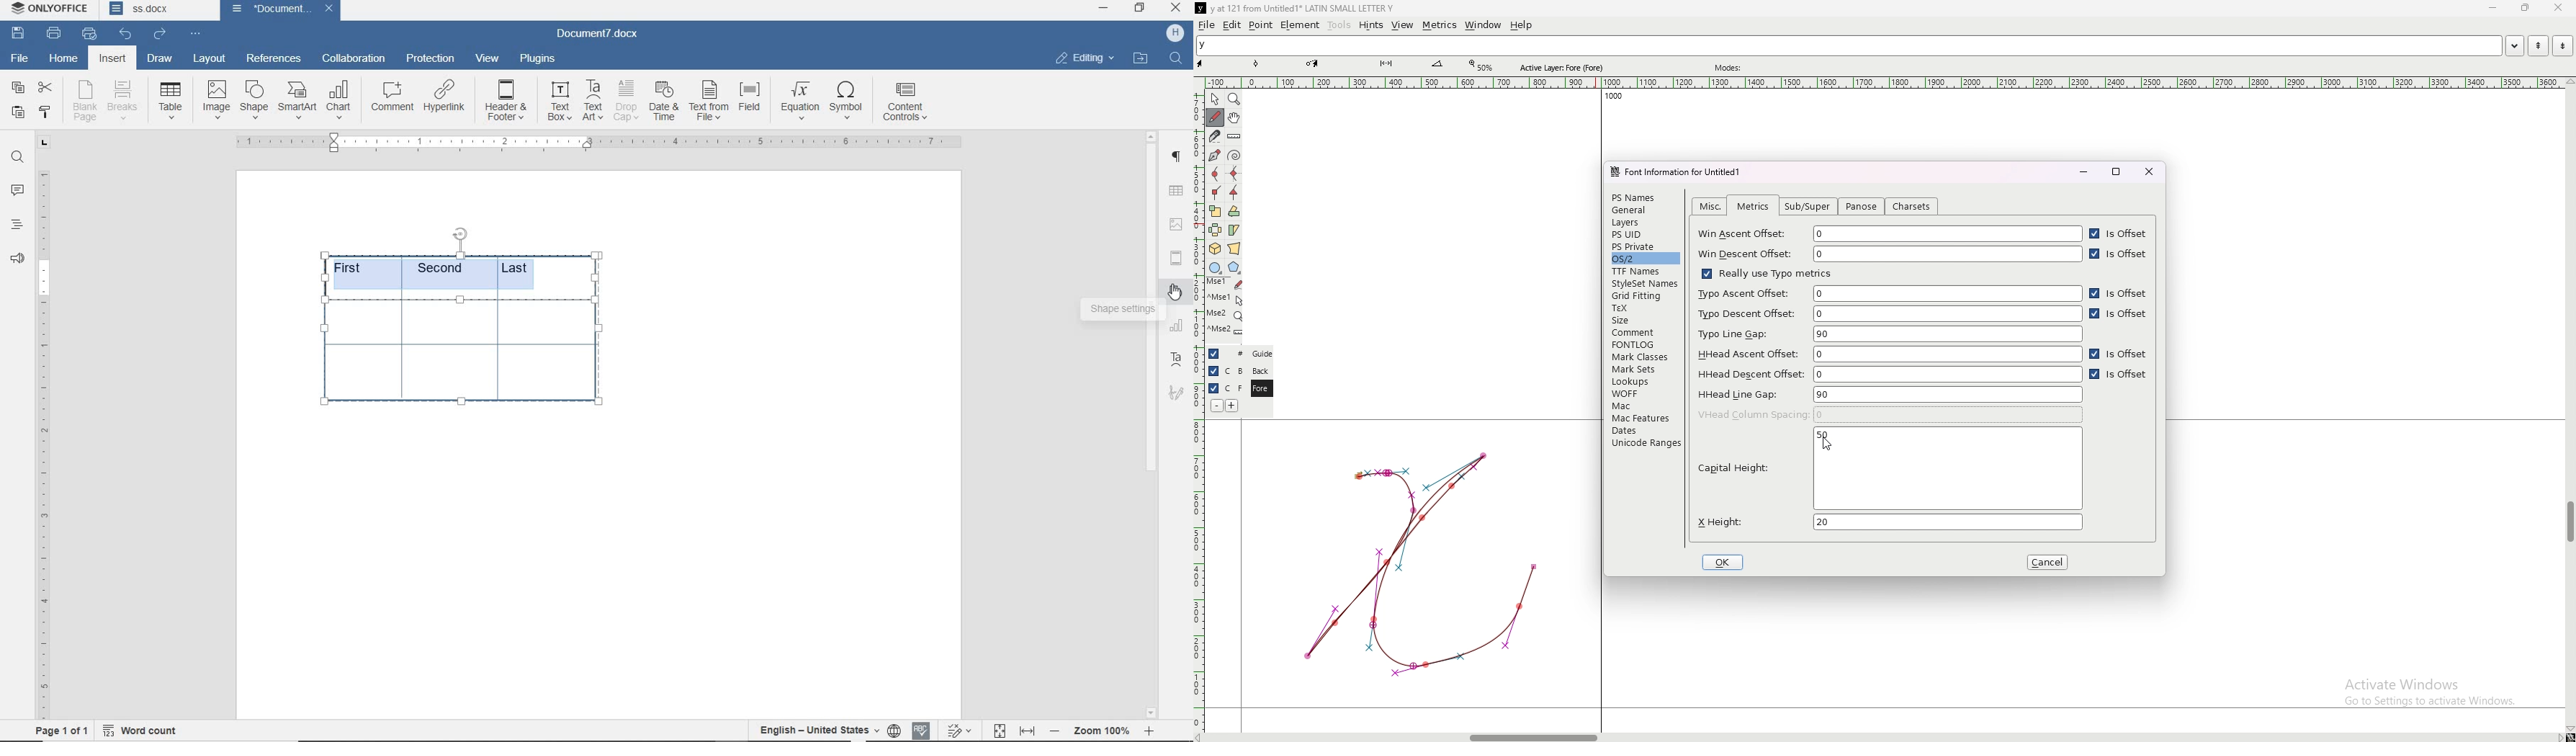 The height and width of the screenshot is (756, 2576). I want to click on word count, so click(142, 728).